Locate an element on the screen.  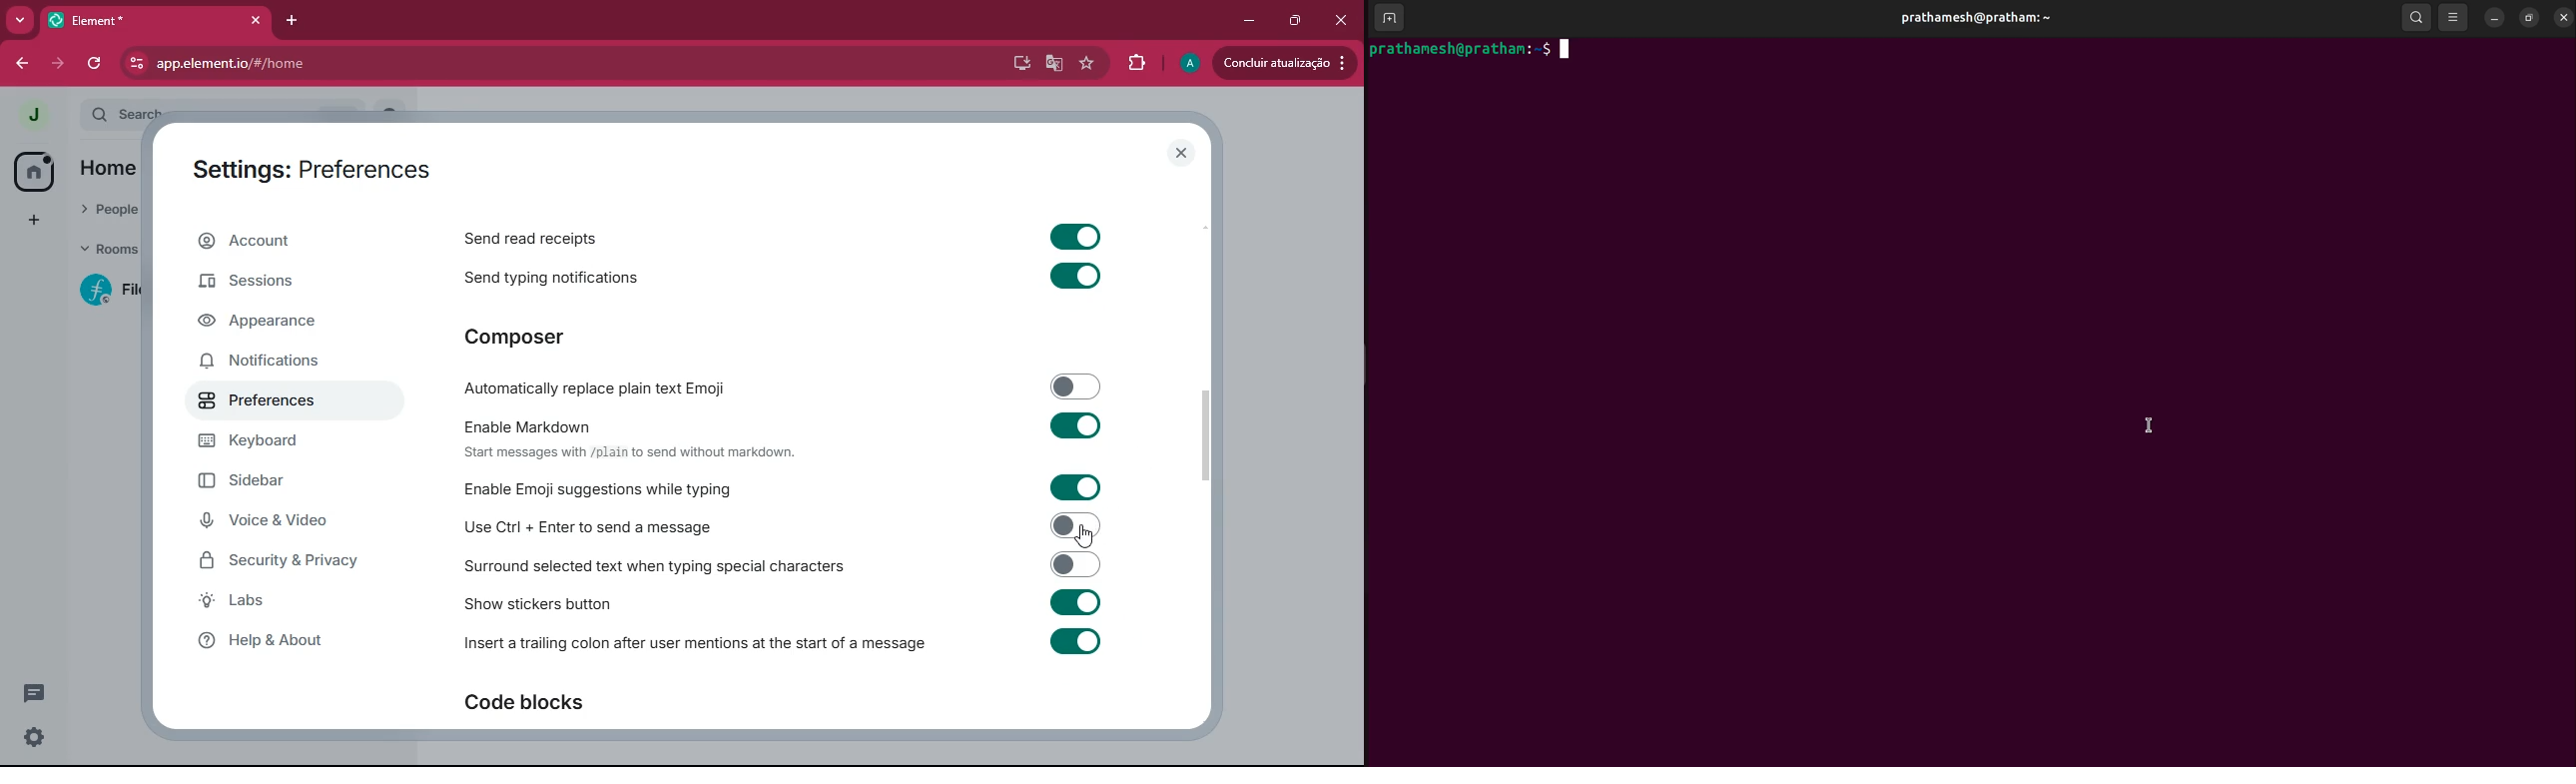
comments is located at coordinates (37, 690).